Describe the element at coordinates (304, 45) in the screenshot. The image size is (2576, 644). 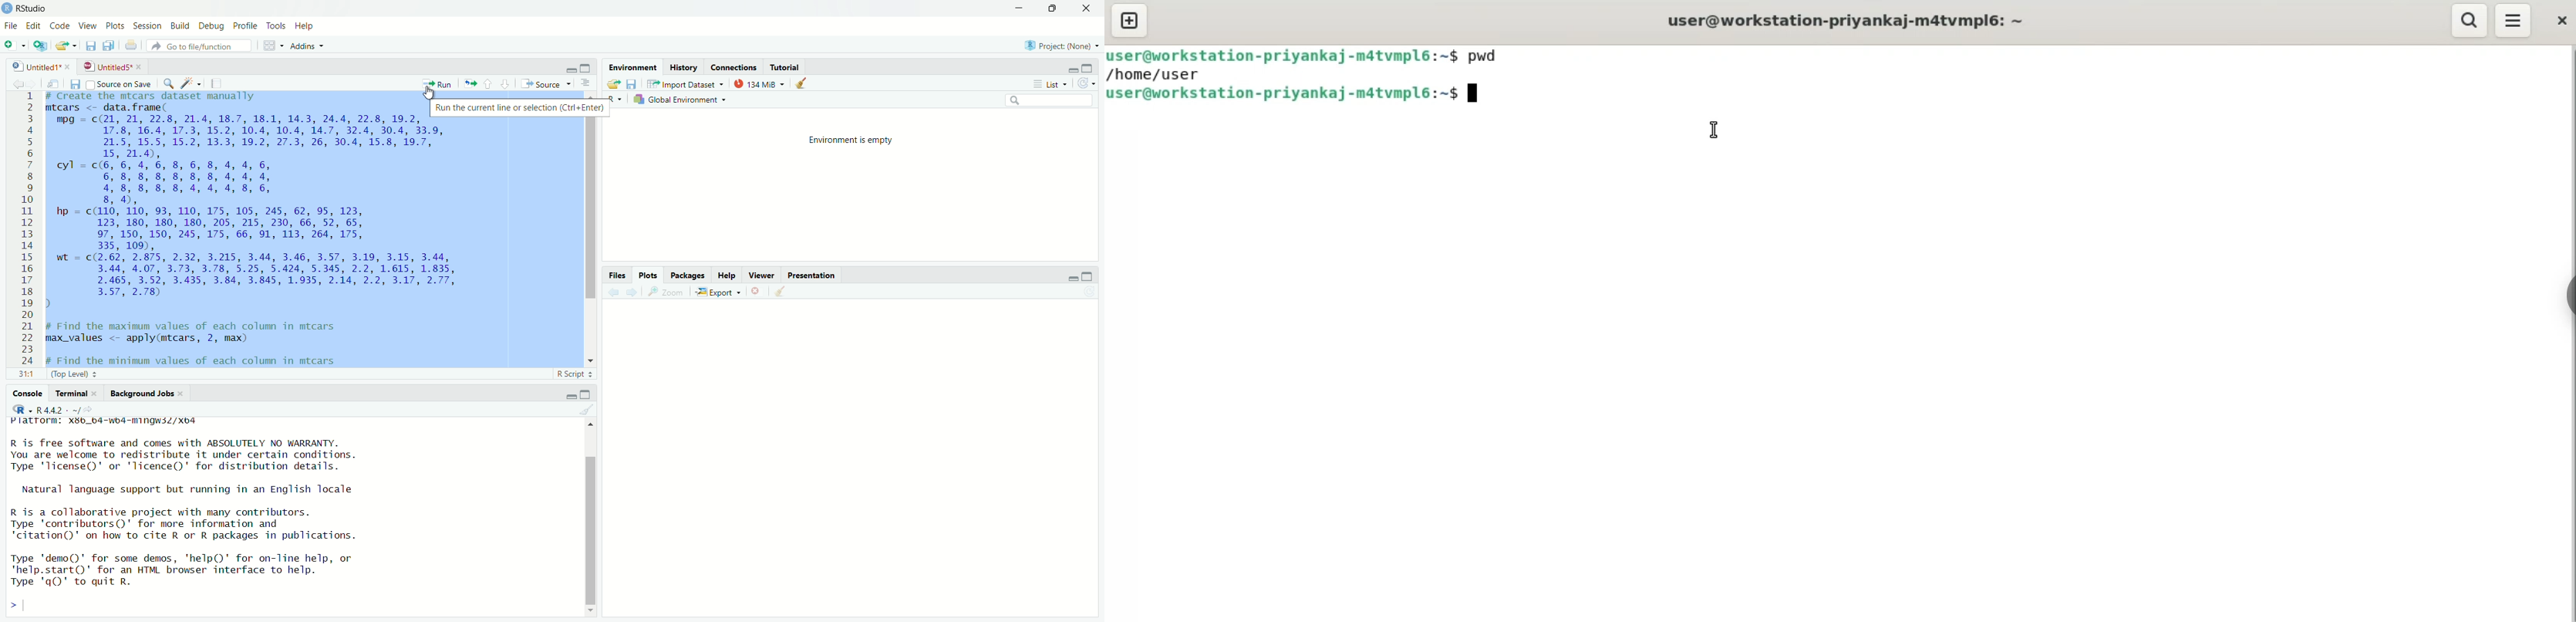
I see `+ Addins +` at that location.